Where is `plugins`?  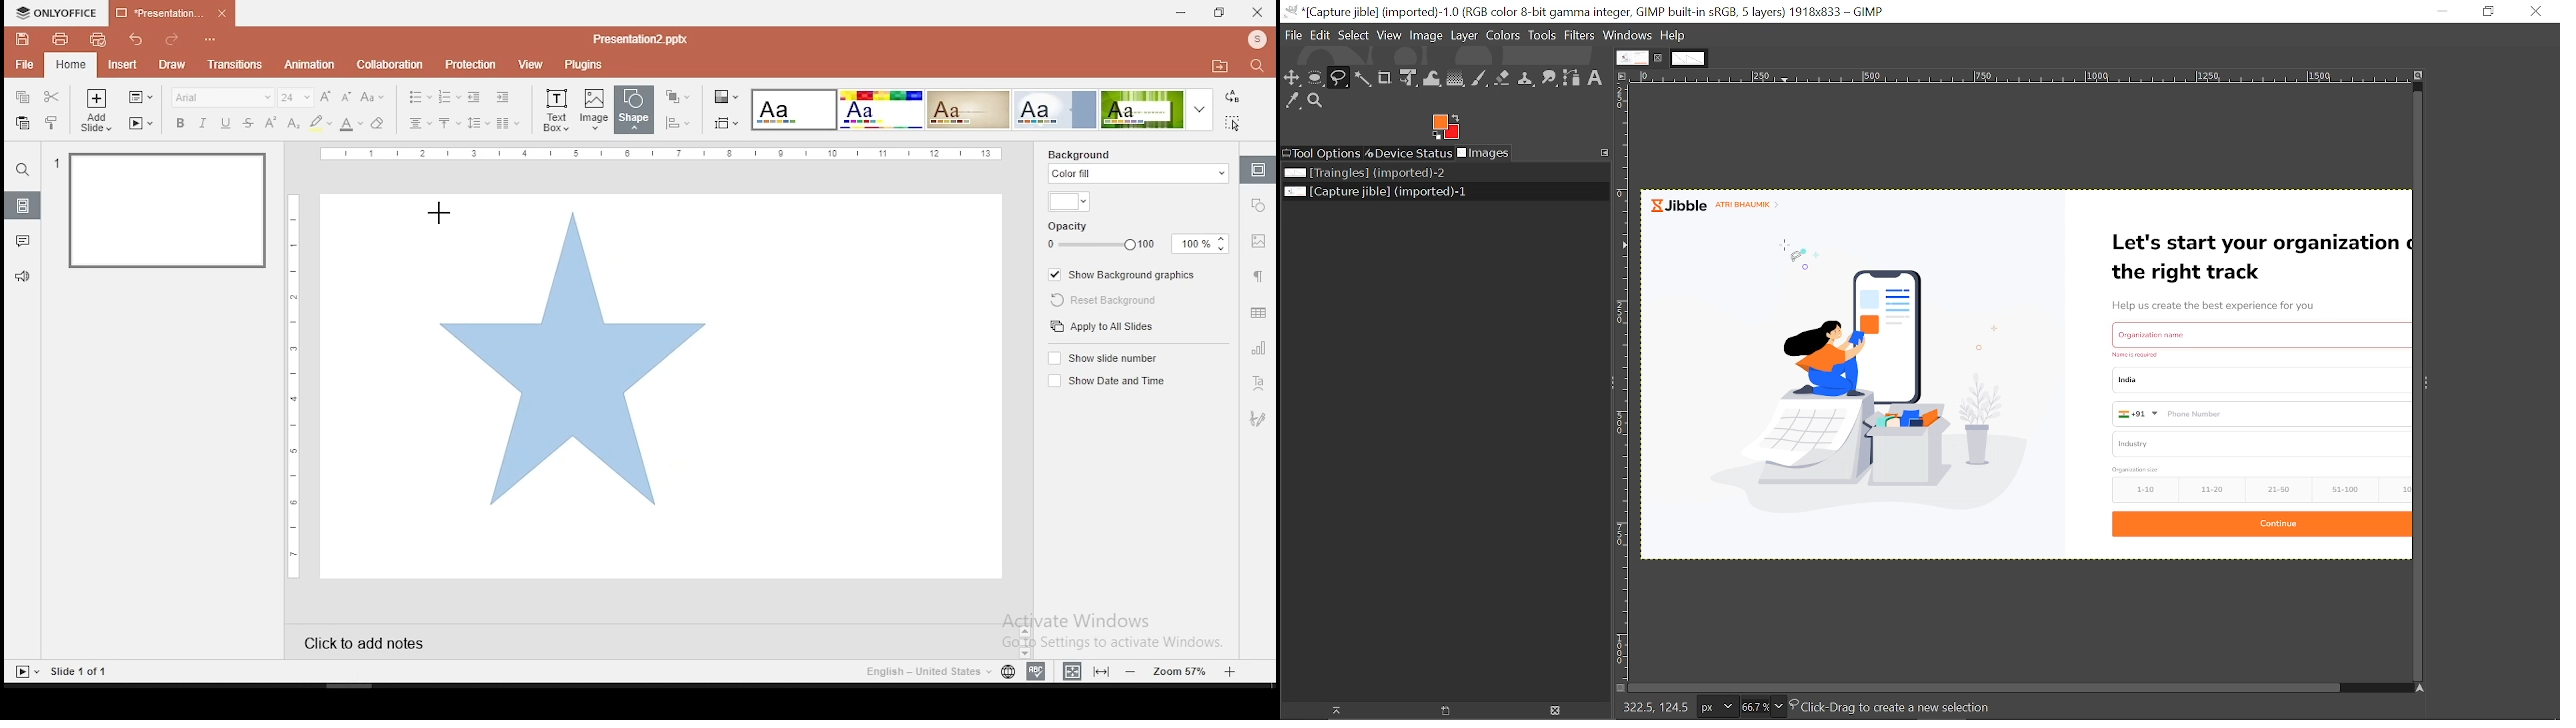 plugins is located at coordinates (584, 66).